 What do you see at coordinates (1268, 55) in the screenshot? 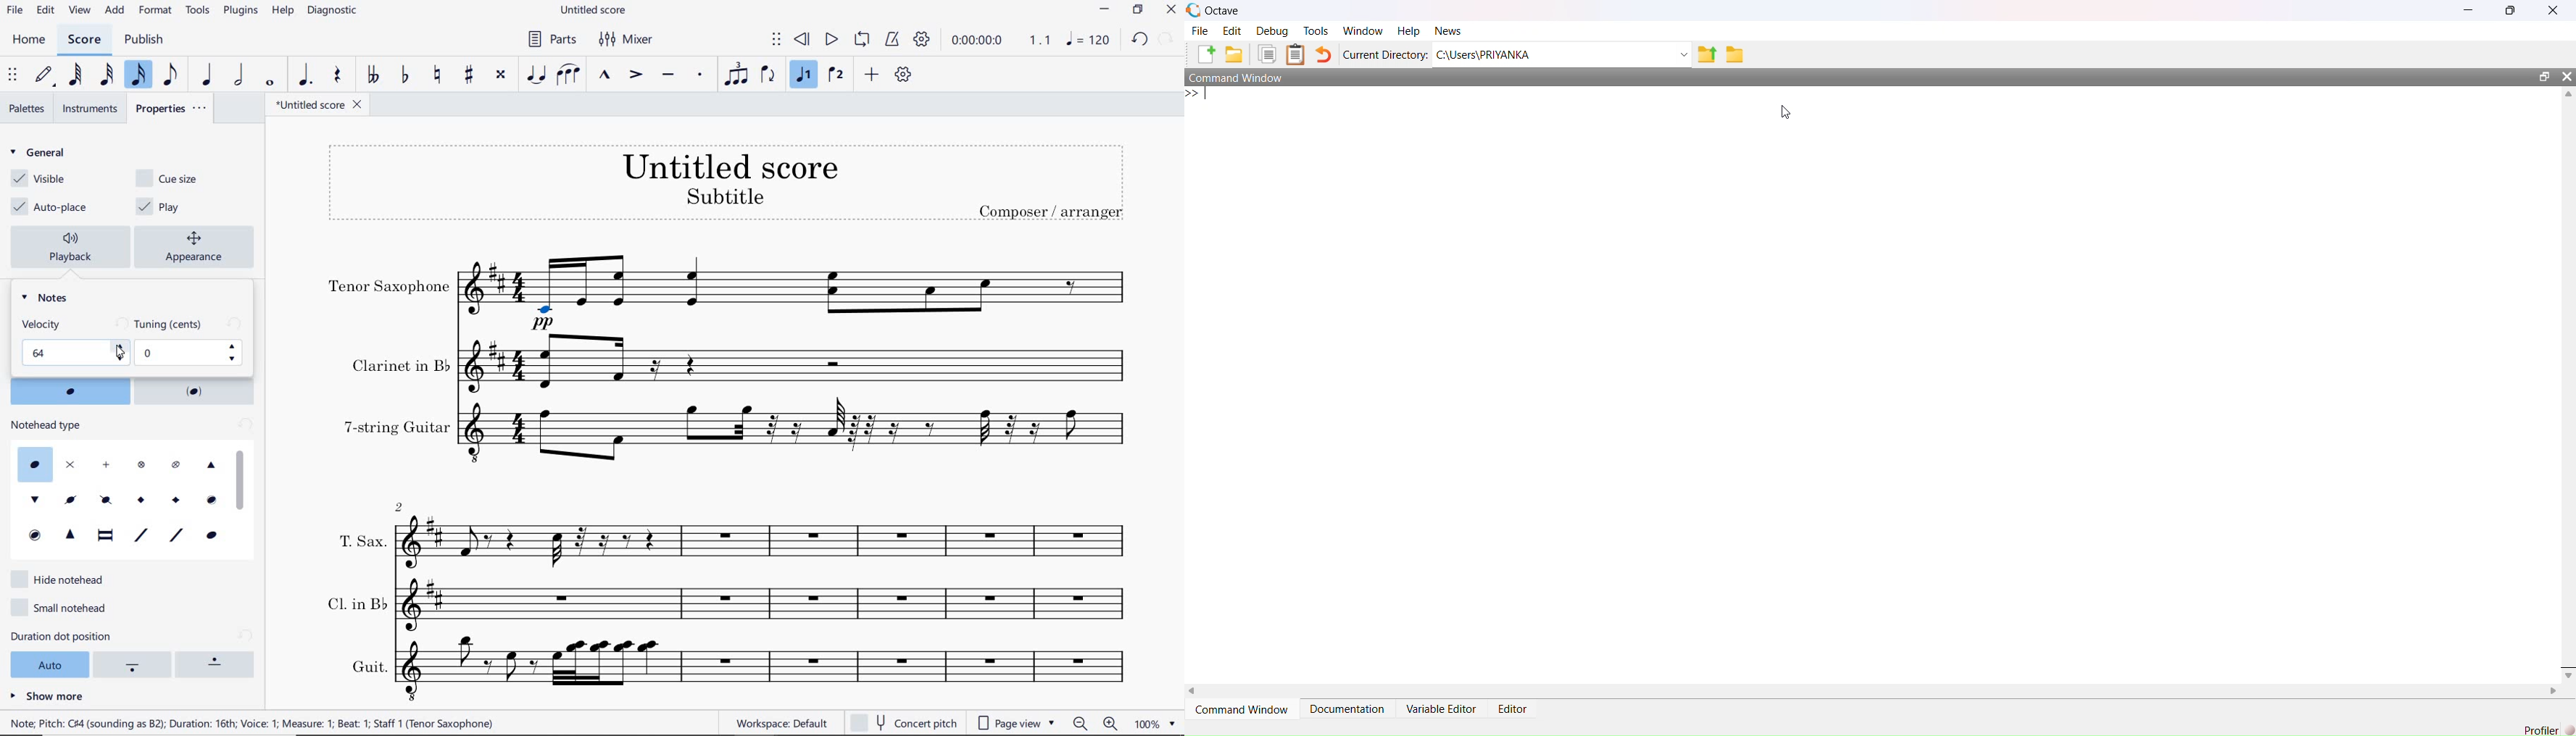
I see `Filles` at bounding box center [1268, 55].